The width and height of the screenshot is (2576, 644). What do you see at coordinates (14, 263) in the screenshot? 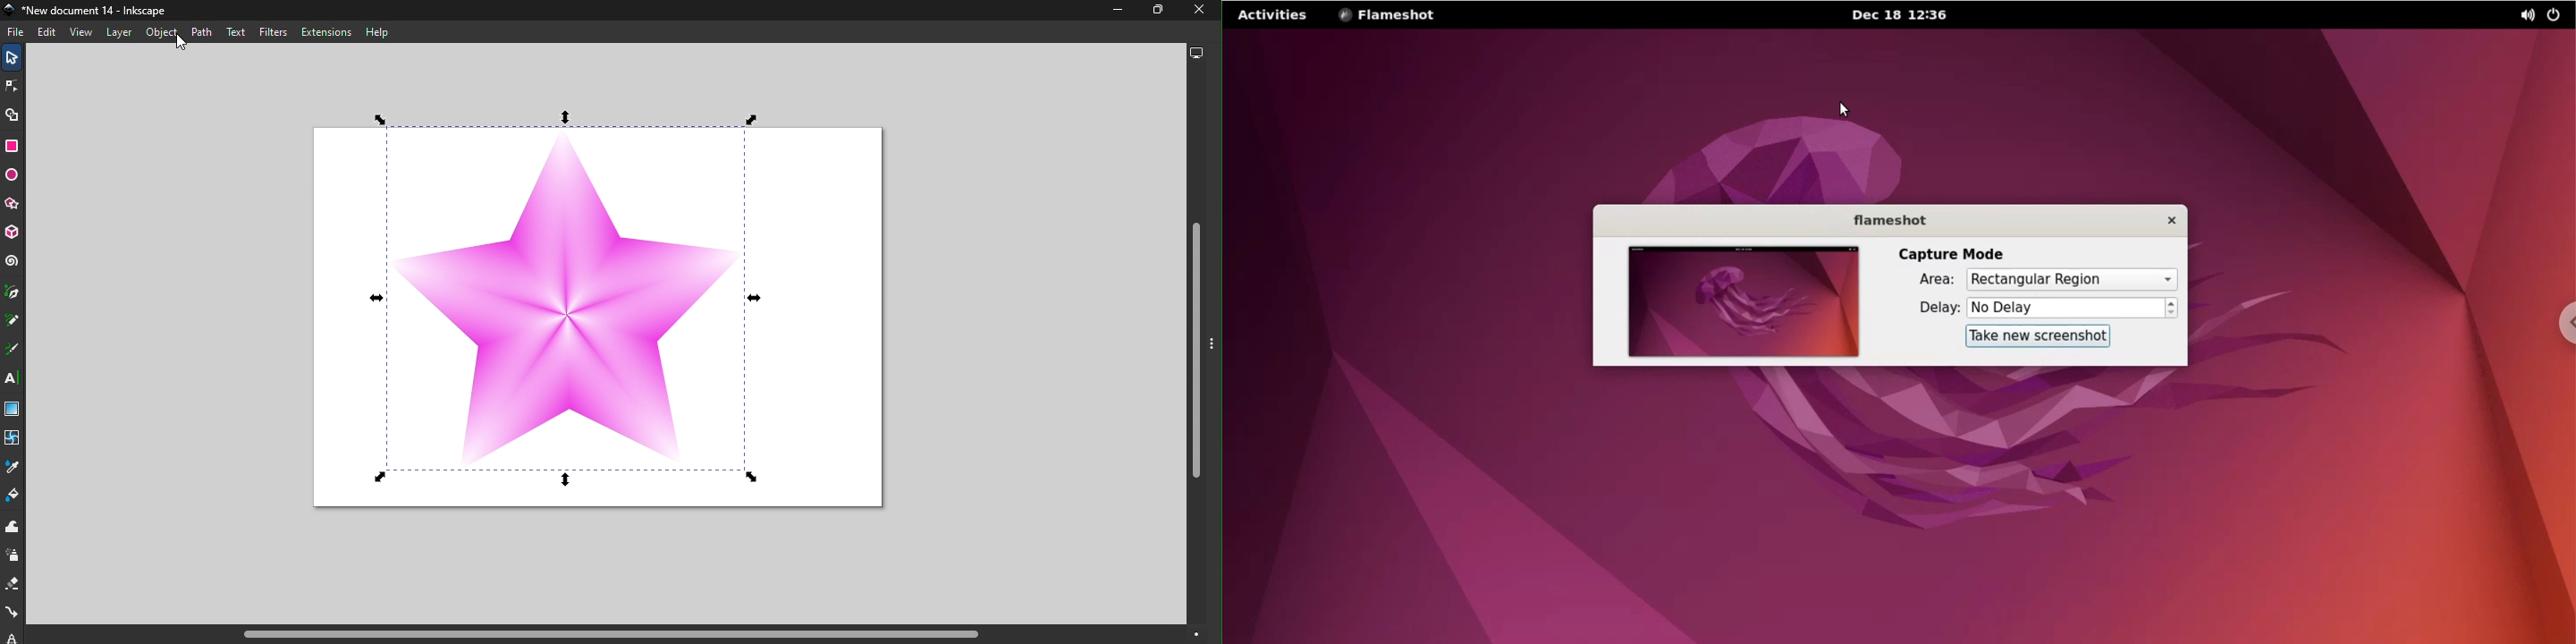
I see `Spiral tool` at bounding box center [14, 263].